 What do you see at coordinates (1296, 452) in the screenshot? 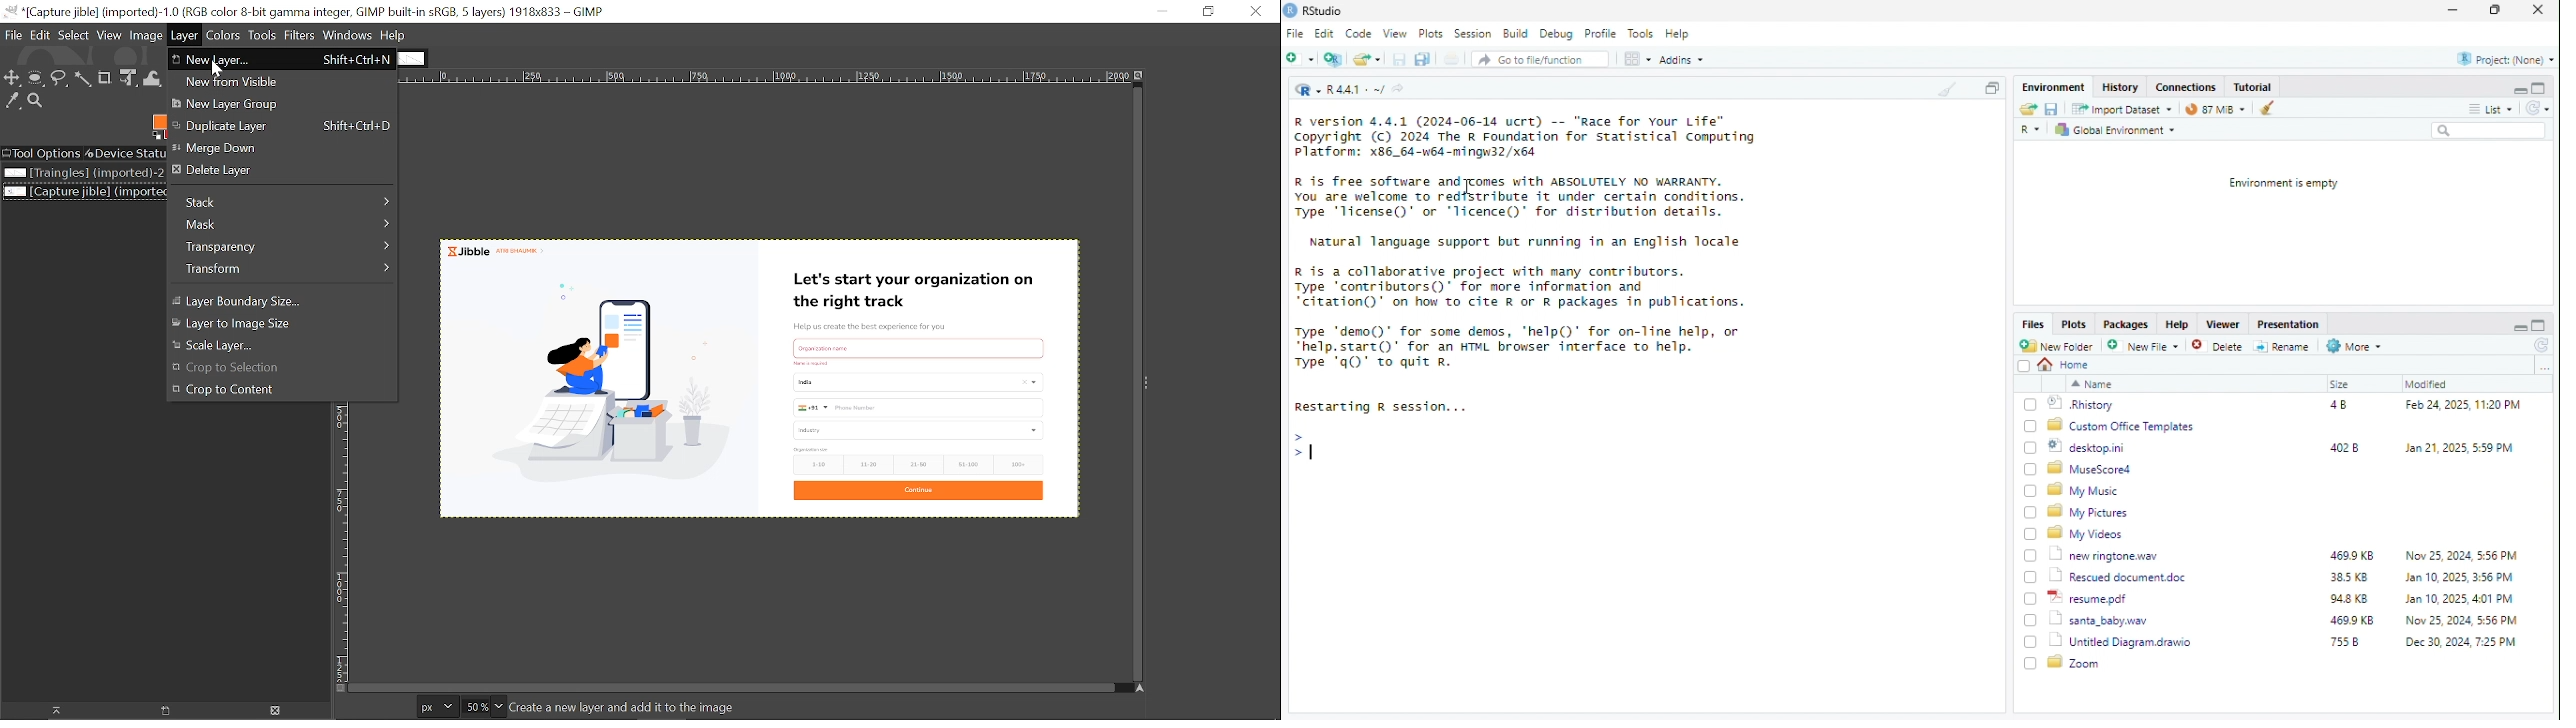
I see `arrow` at bounding box center [1296, 452].